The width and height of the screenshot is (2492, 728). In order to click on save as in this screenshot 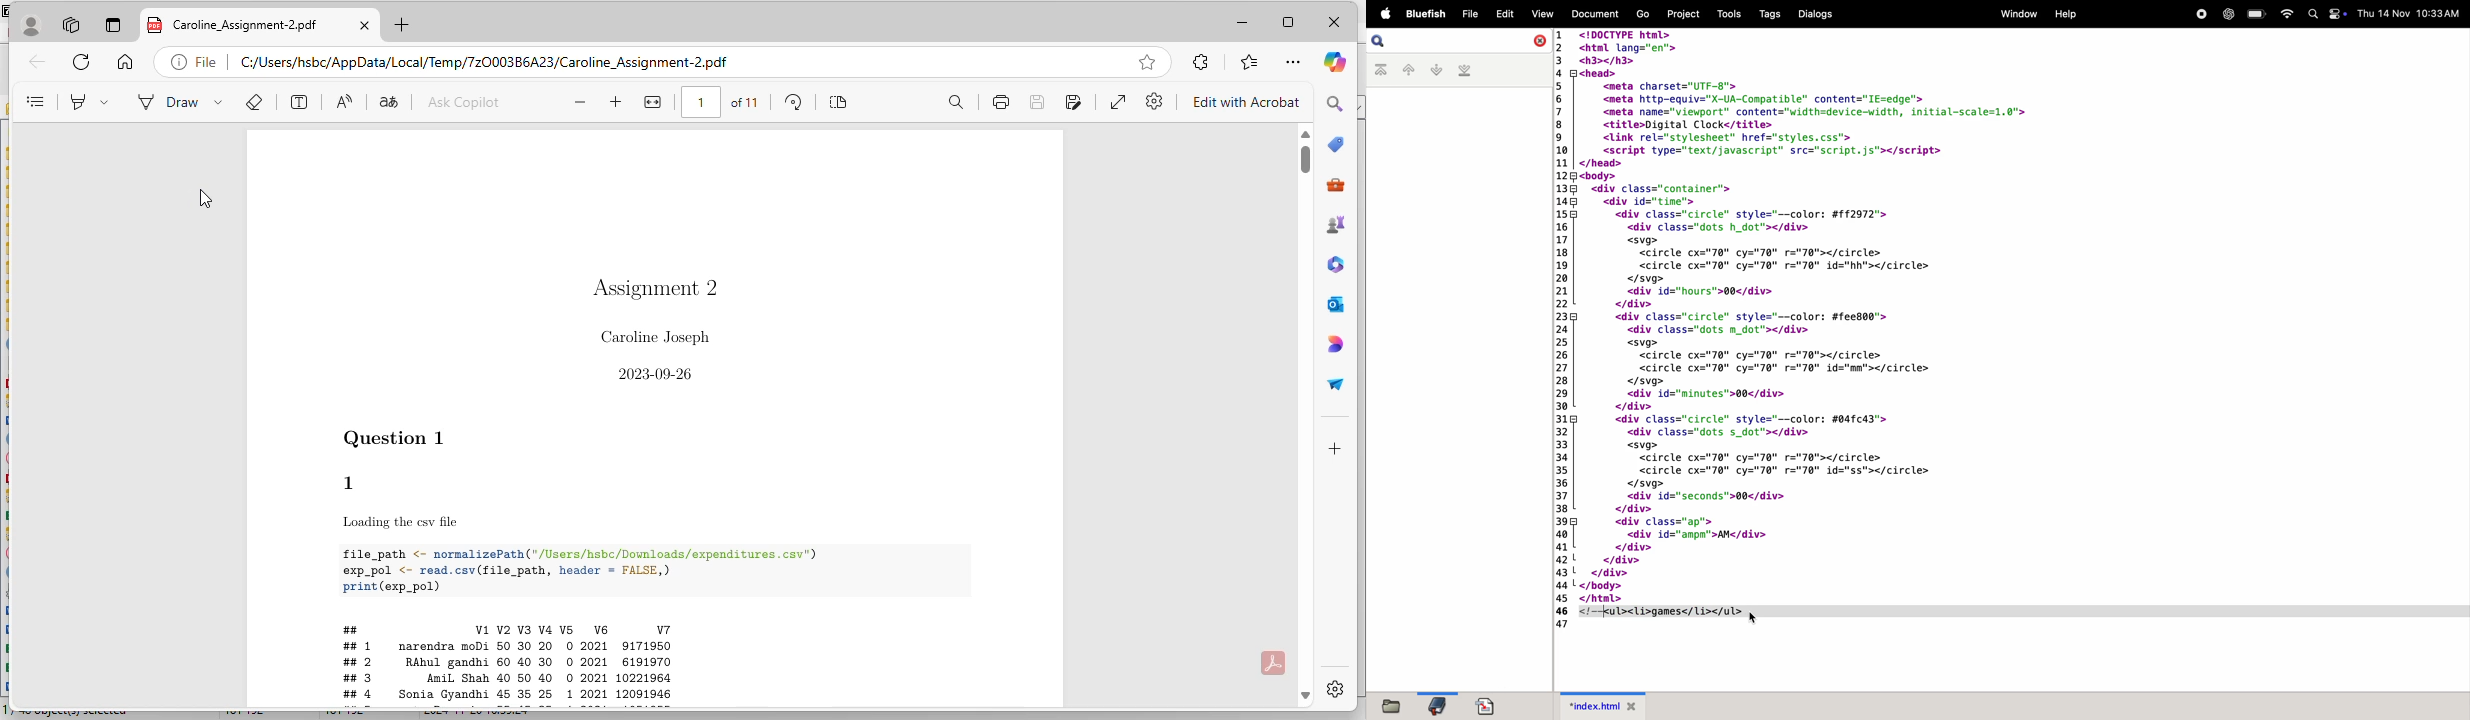, I will do `click(1074, 101)`.